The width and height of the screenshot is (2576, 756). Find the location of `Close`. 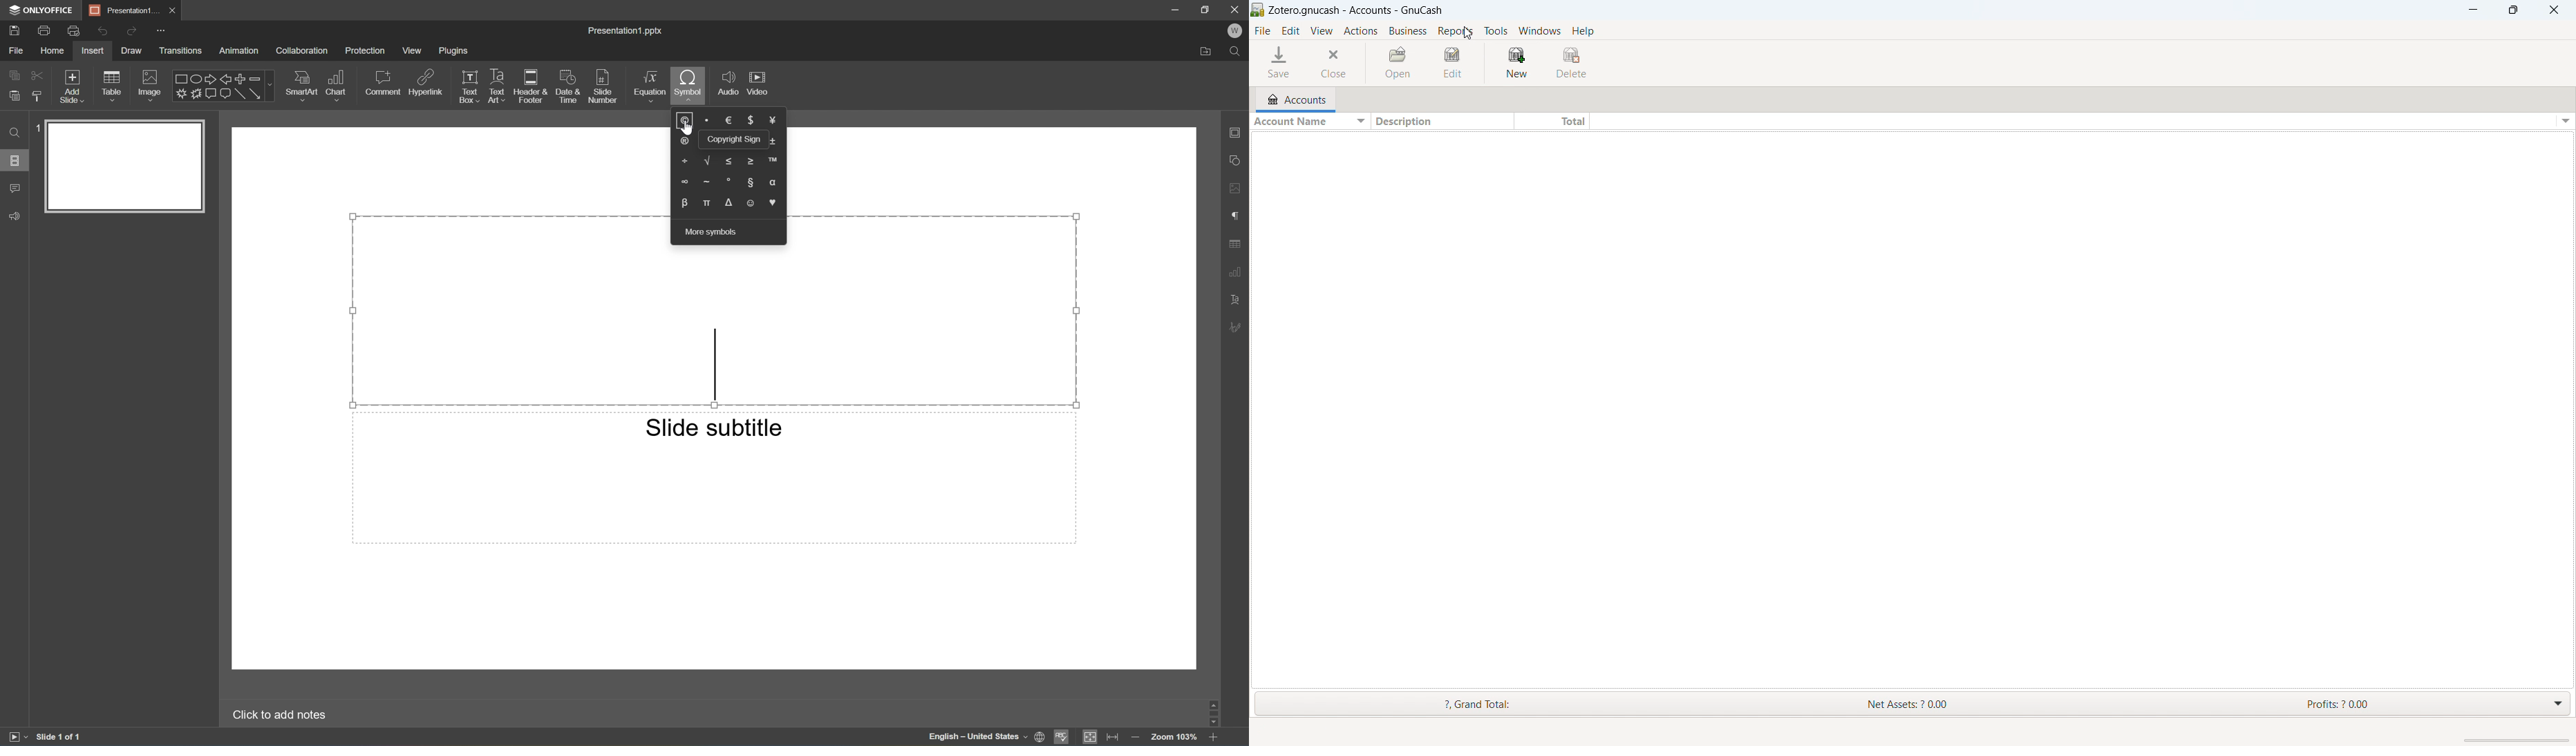

Close is located at coordinates (173, 10).